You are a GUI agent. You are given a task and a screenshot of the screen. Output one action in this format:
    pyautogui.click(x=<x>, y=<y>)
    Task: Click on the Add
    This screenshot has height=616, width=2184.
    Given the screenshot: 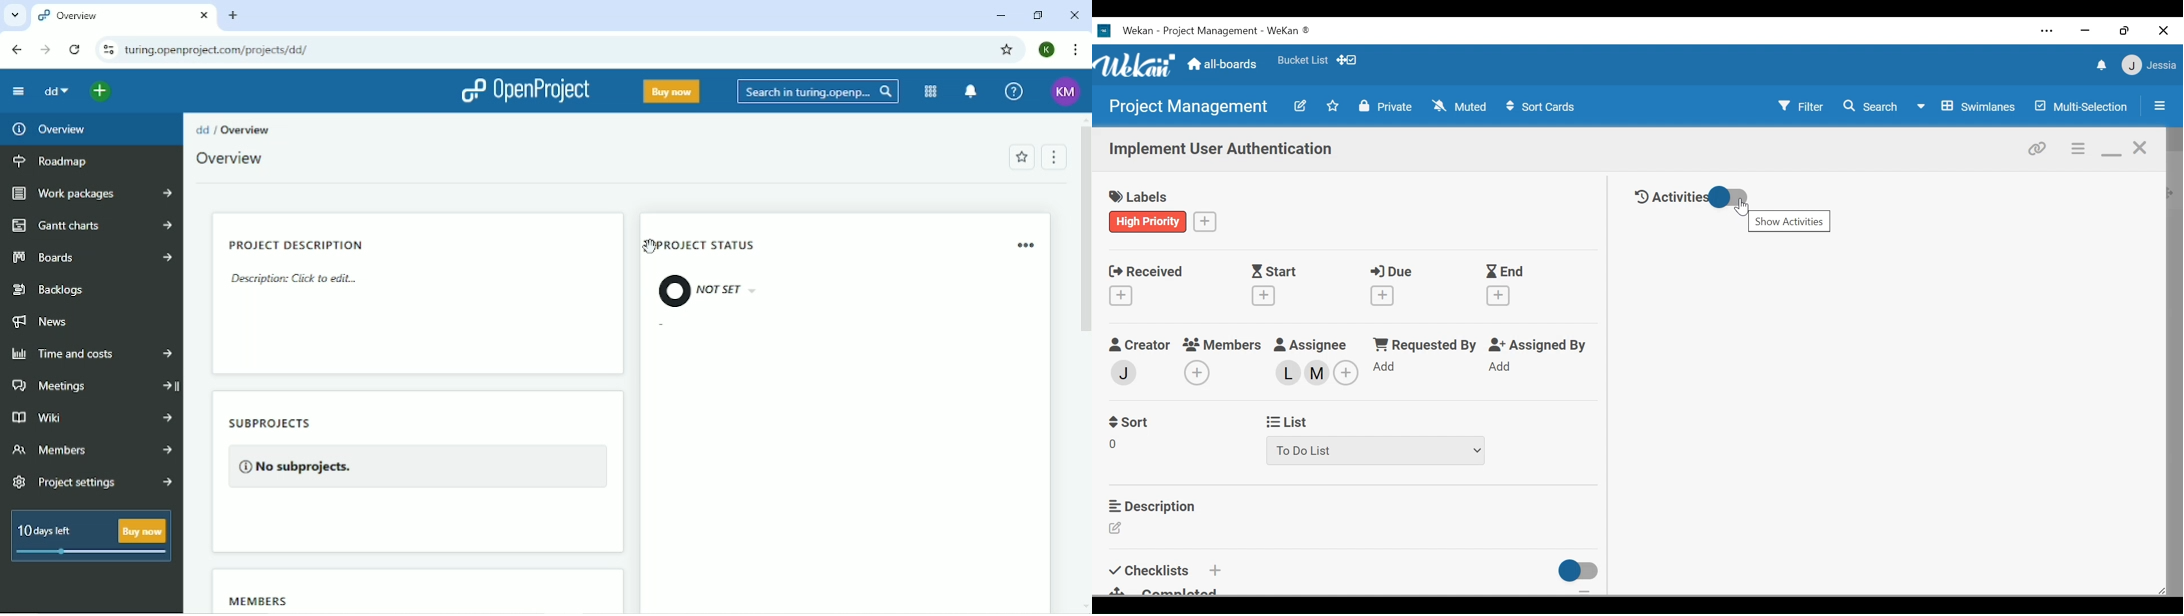 What is the action you would take?
    pyautogui.click(x=1502, y=366)
    